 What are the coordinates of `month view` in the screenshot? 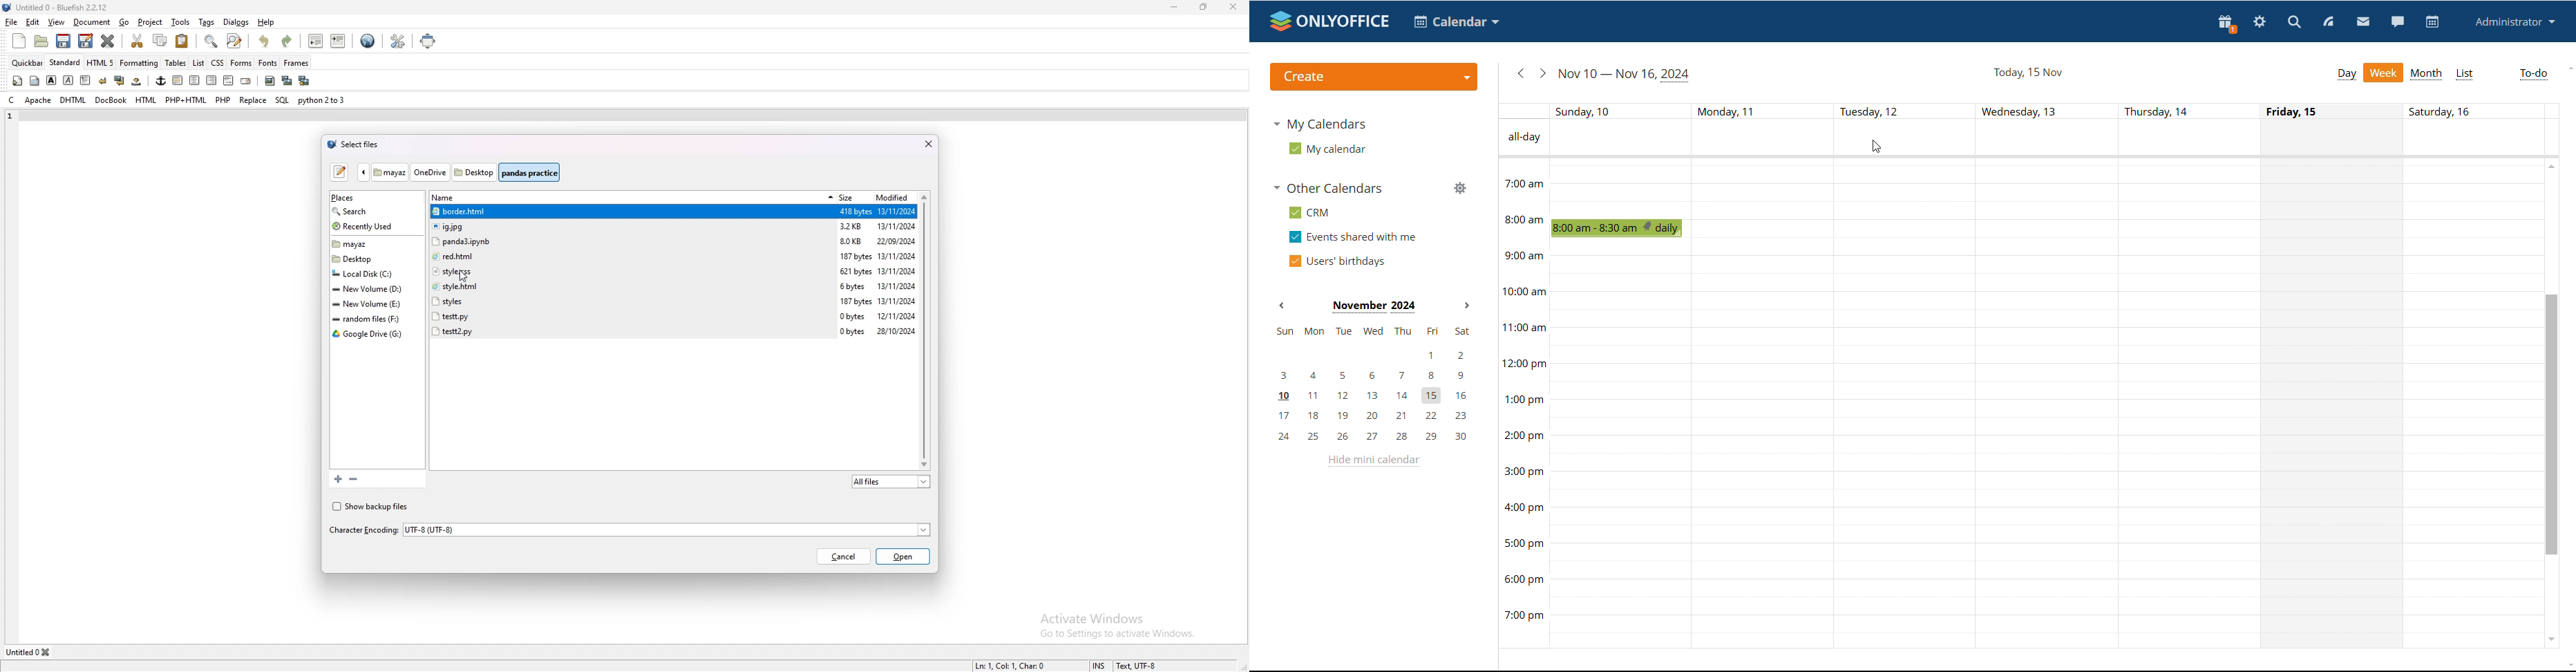 It's located at (2427, 75).